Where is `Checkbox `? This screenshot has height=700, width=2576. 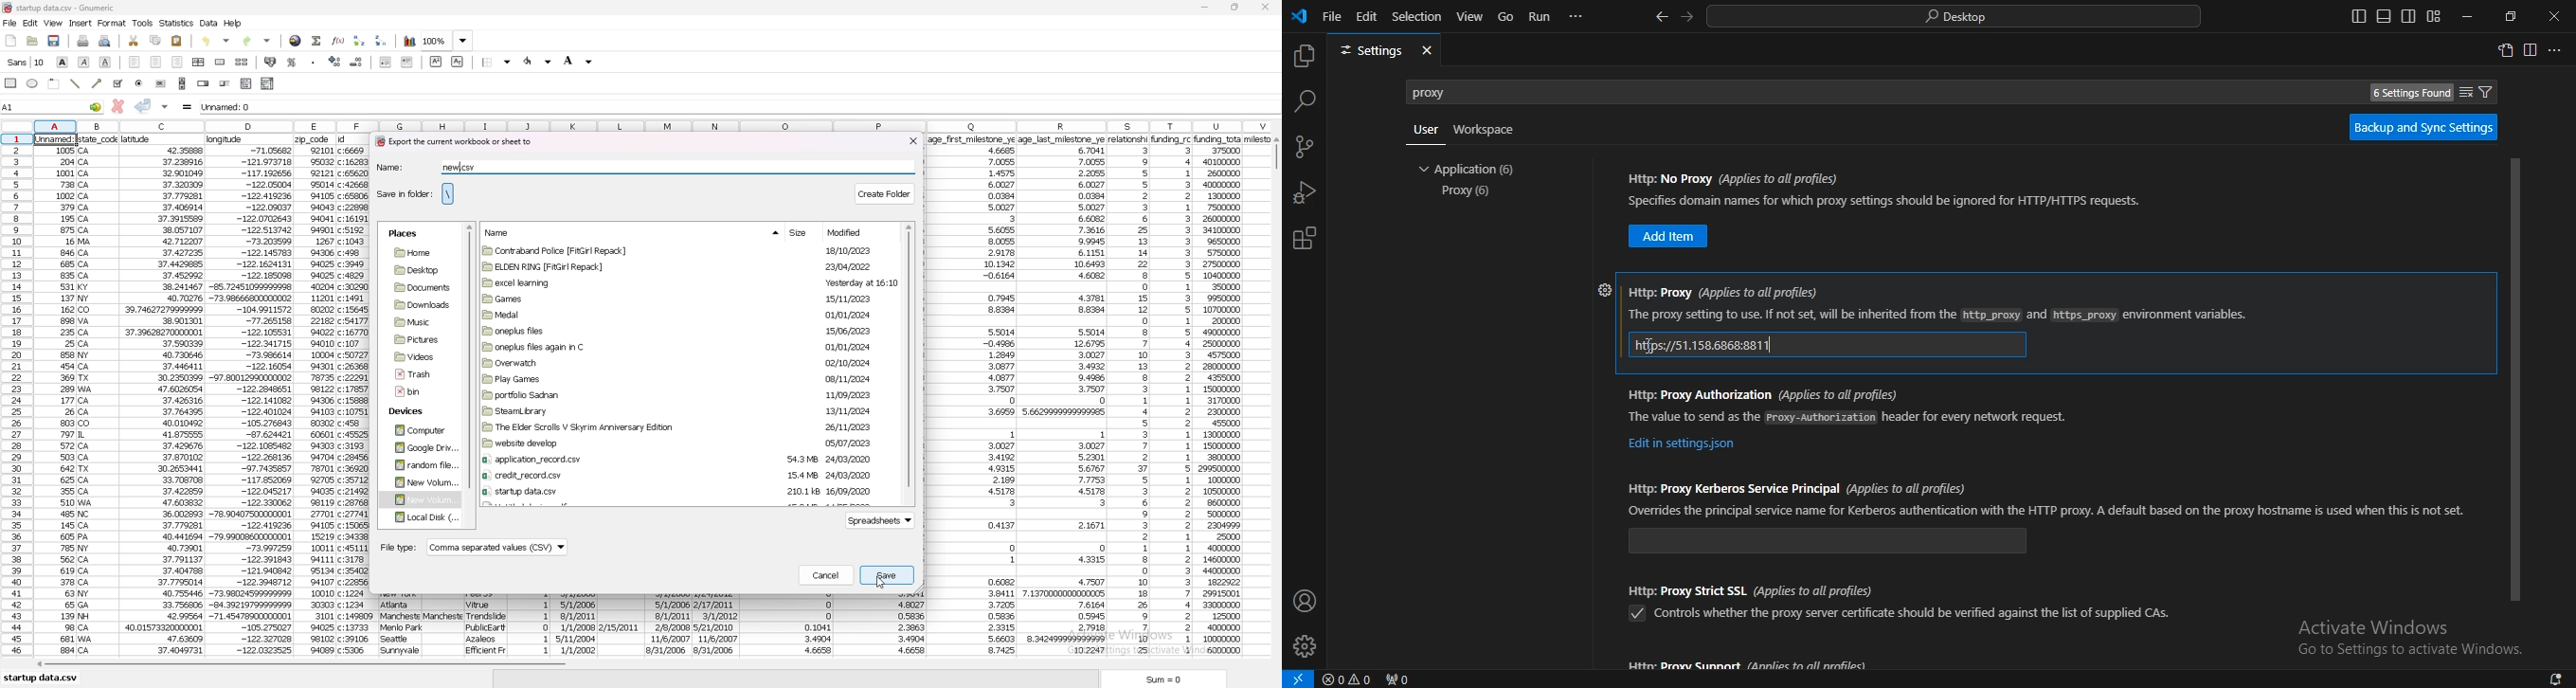
Checkbox  is located at coordinates (1635, 614).